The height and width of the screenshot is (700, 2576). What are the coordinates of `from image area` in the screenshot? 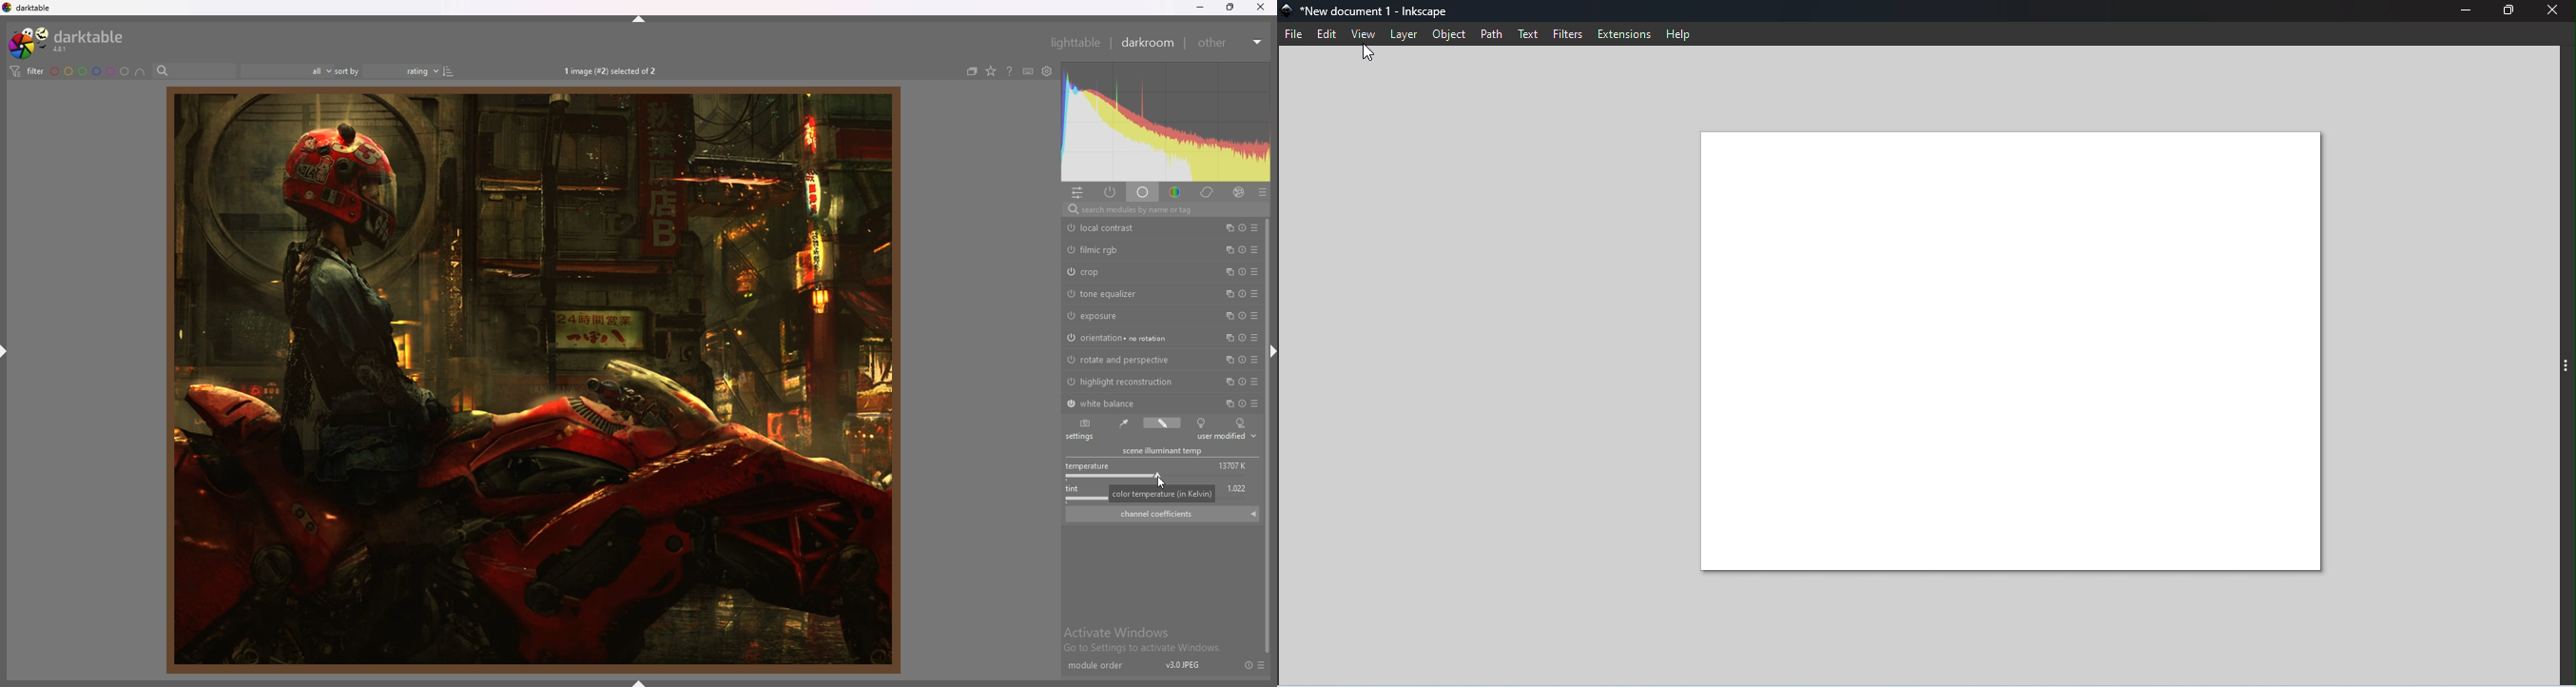 It's located at (1122, 423).